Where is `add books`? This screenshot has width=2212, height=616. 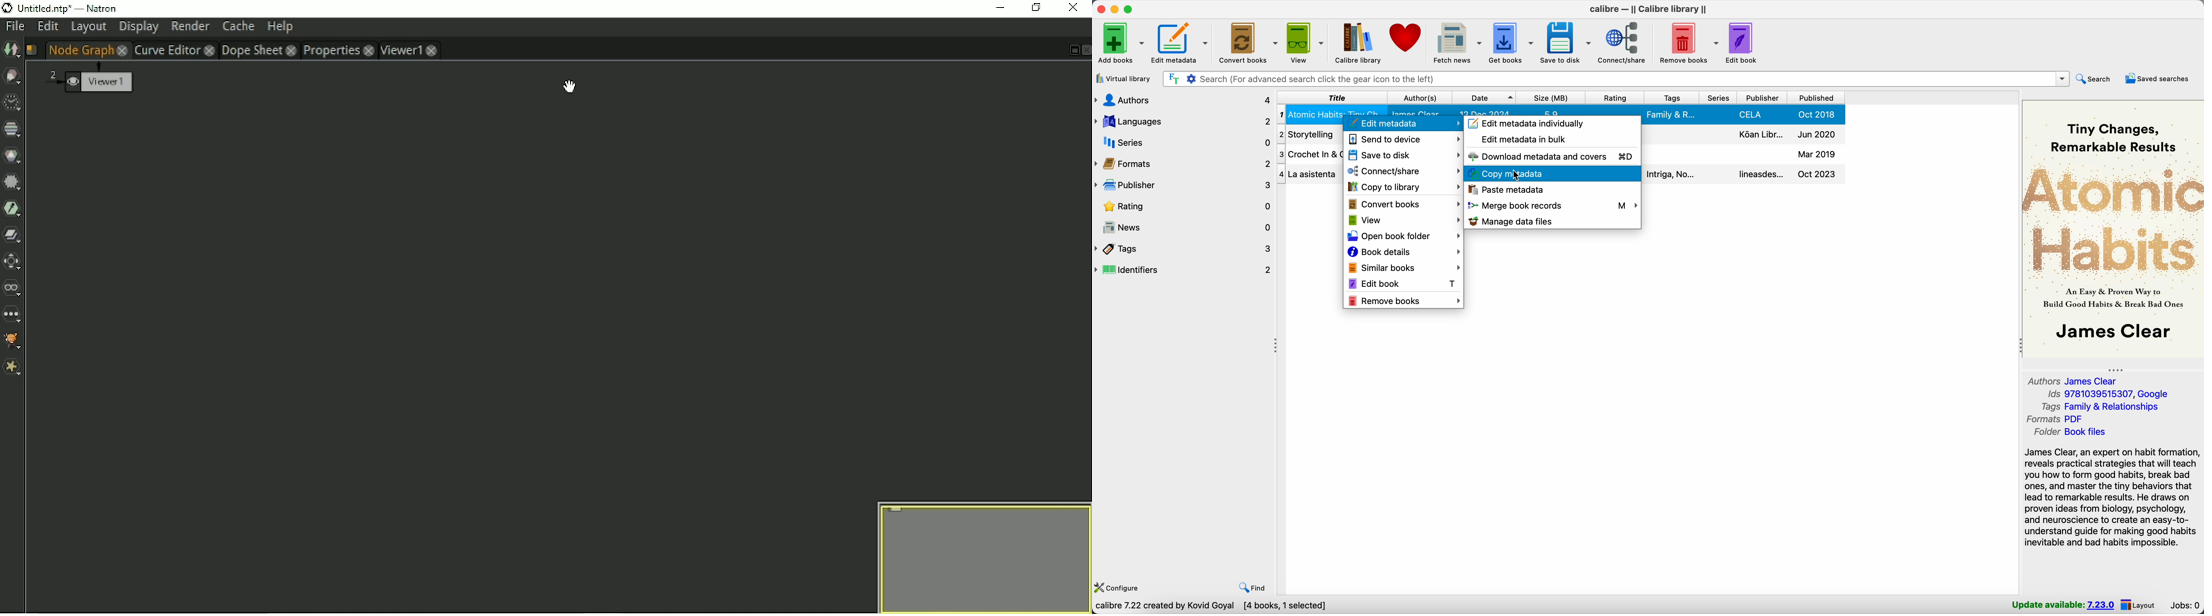 add books is located at coordinates (1120, 44).